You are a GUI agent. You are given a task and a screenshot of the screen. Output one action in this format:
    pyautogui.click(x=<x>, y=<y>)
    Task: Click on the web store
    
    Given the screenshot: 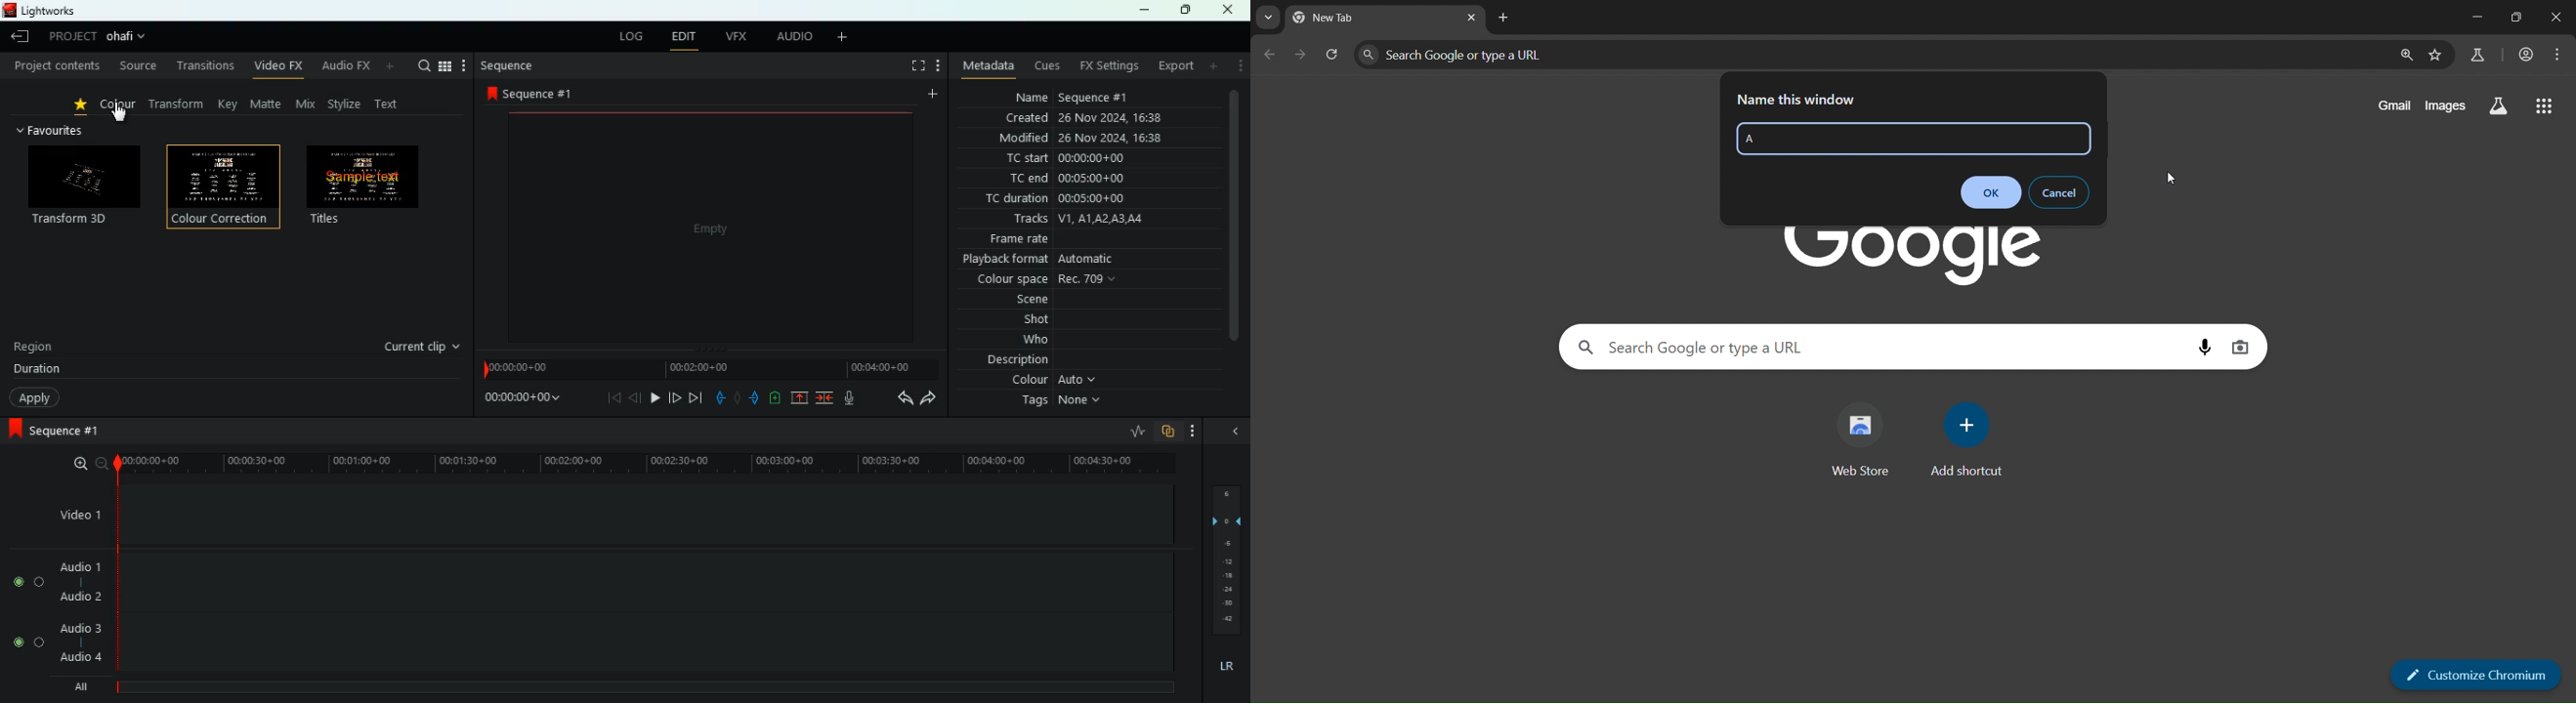 What is the action you would take?
    pyautogui.click(x=1863, y=432)
    